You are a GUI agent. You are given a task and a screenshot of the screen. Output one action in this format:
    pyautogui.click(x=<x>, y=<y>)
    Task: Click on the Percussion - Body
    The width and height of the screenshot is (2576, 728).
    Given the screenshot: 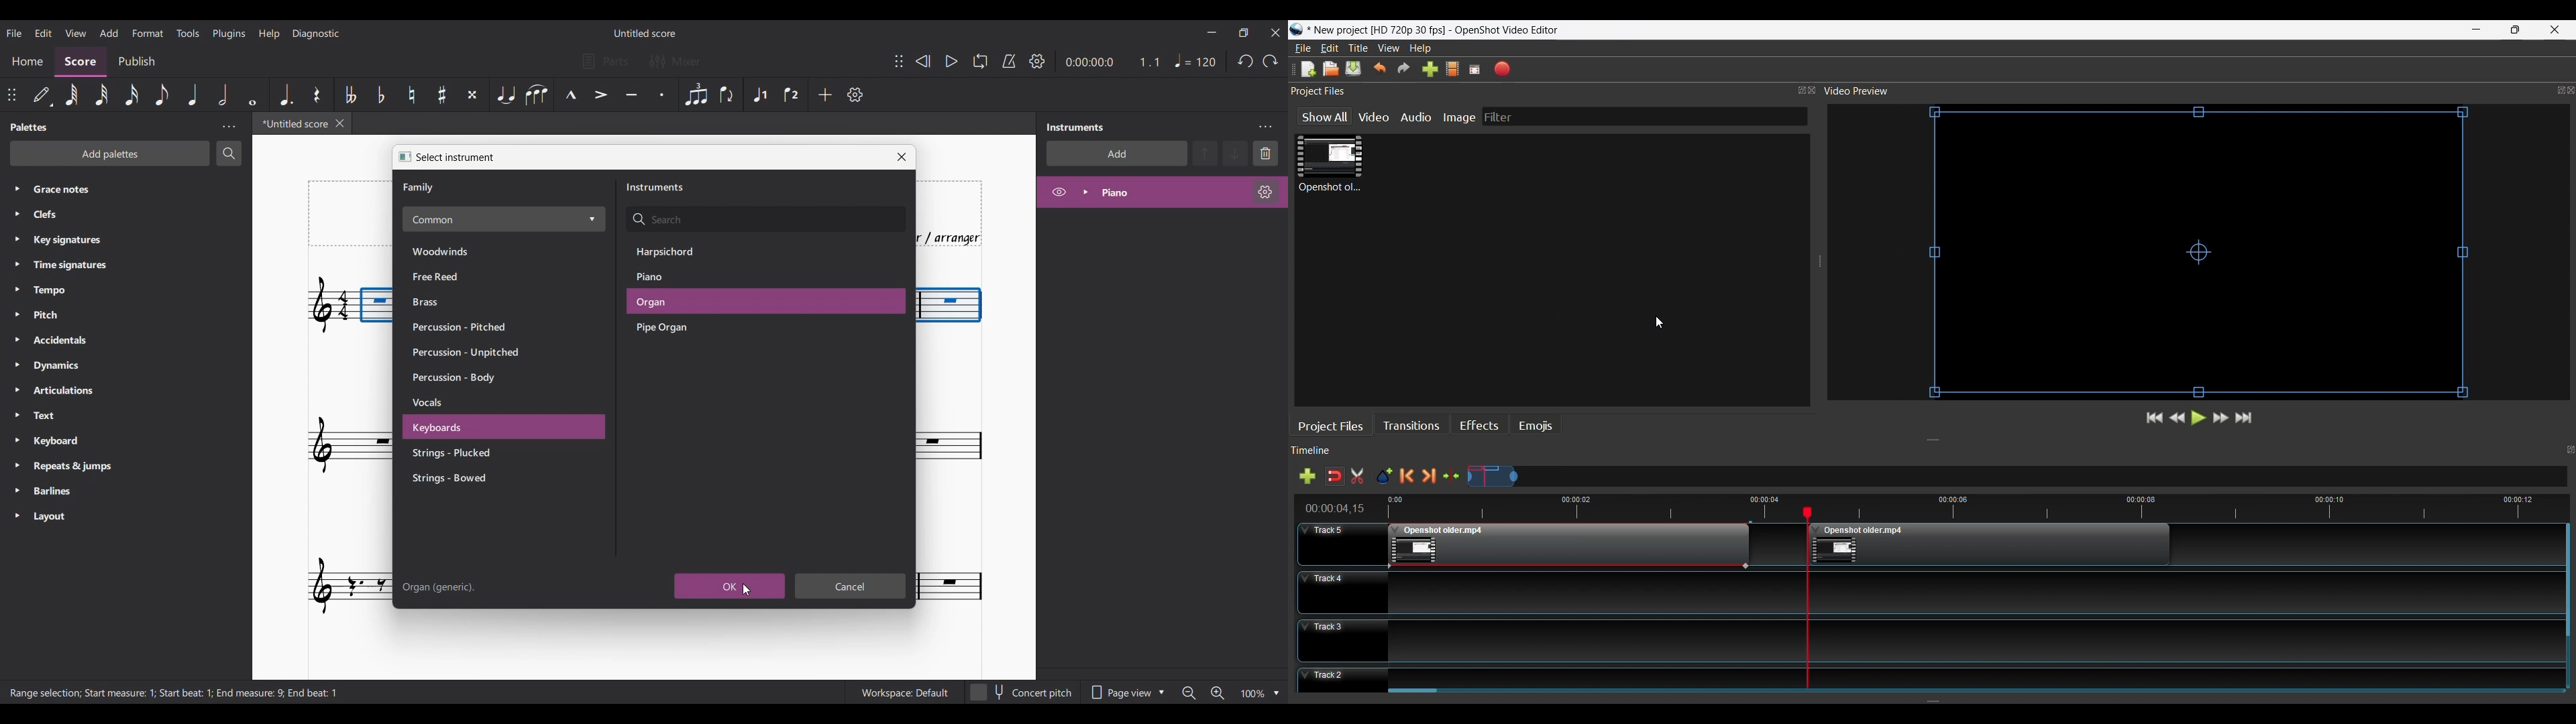 What is the action you would take?
    pyautogui.click(x=466, y=378)
    